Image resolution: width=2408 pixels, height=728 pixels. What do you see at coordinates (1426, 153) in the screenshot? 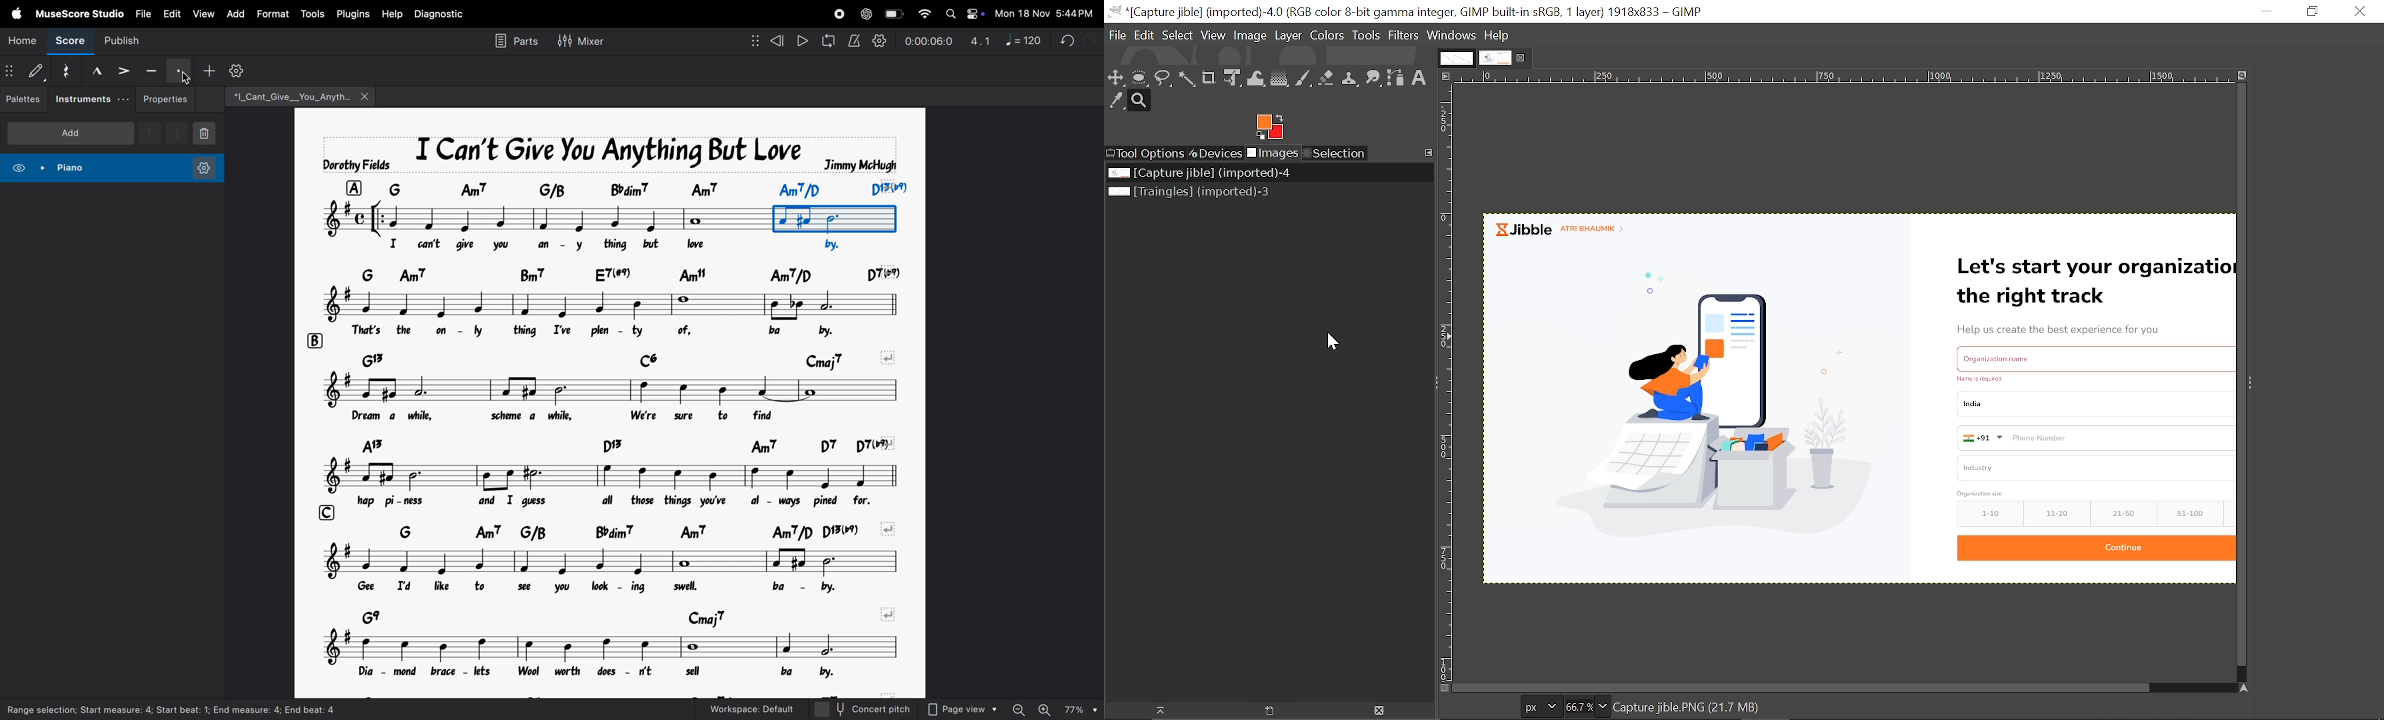
I see `Configure this tab` at bounding box center [1426, 153].